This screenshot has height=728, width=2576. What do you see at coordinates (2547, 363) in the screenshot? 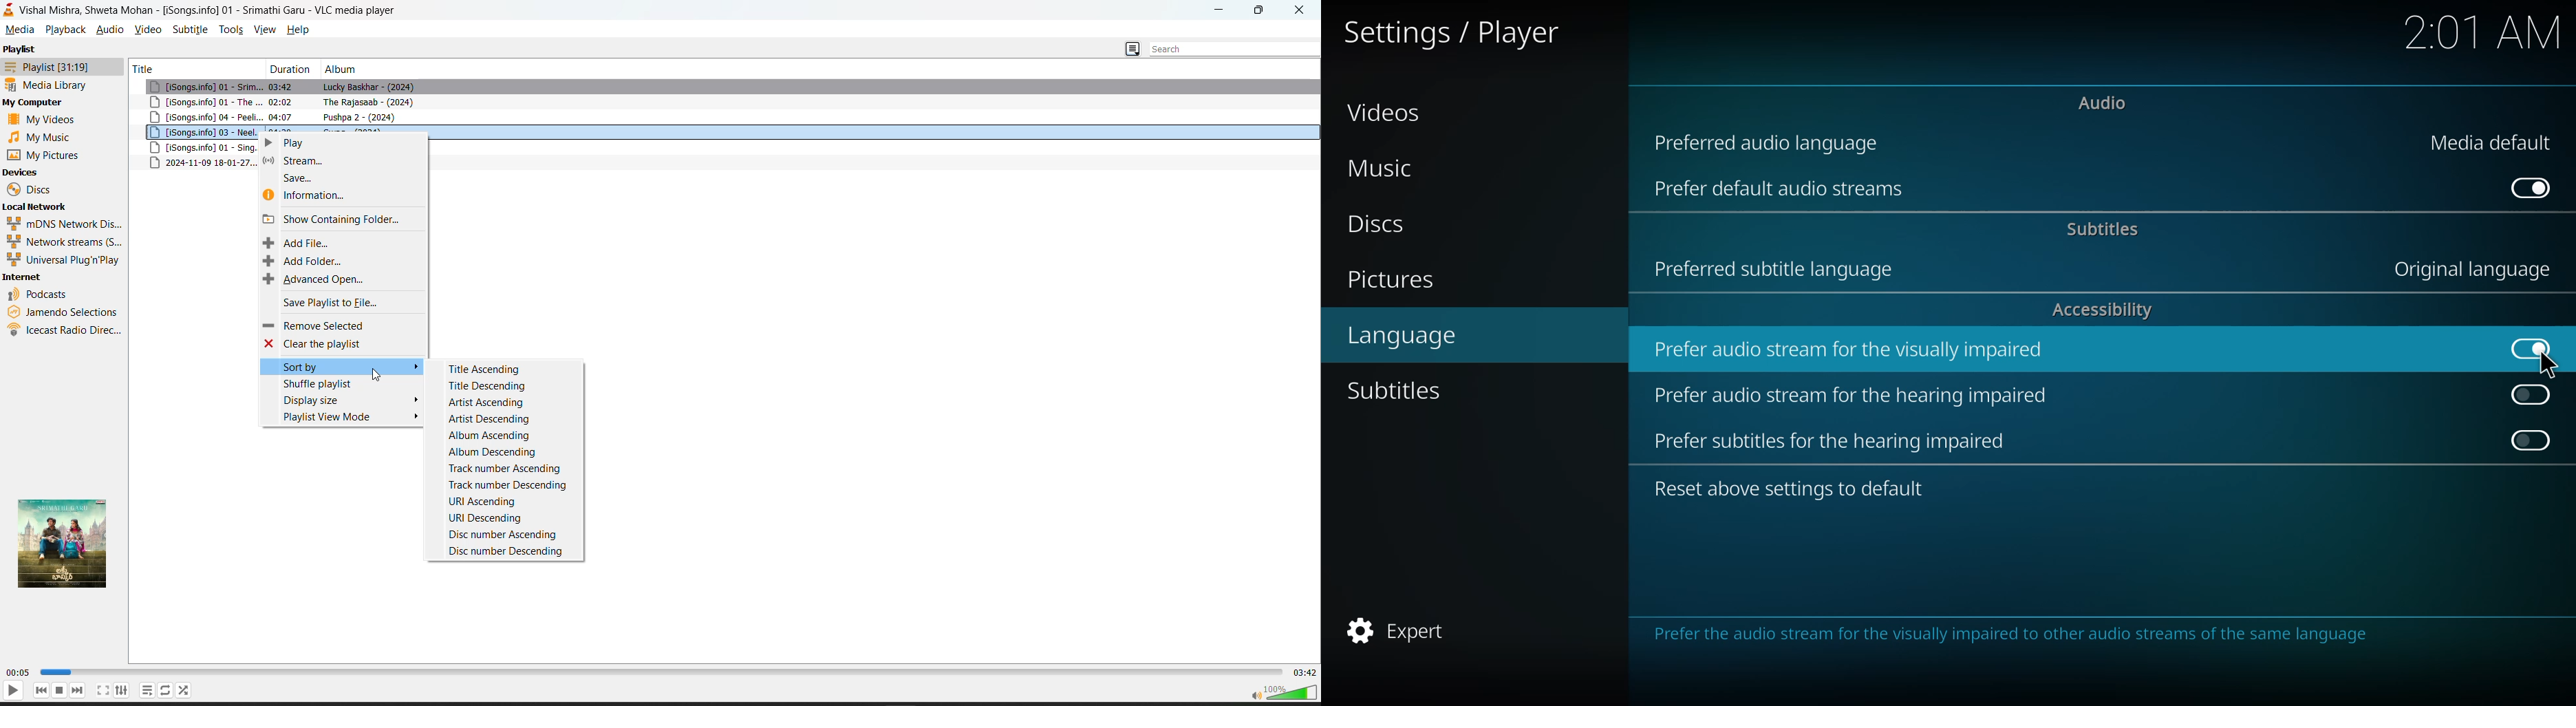
I see `cursor` at bounding box center [2547, 363].